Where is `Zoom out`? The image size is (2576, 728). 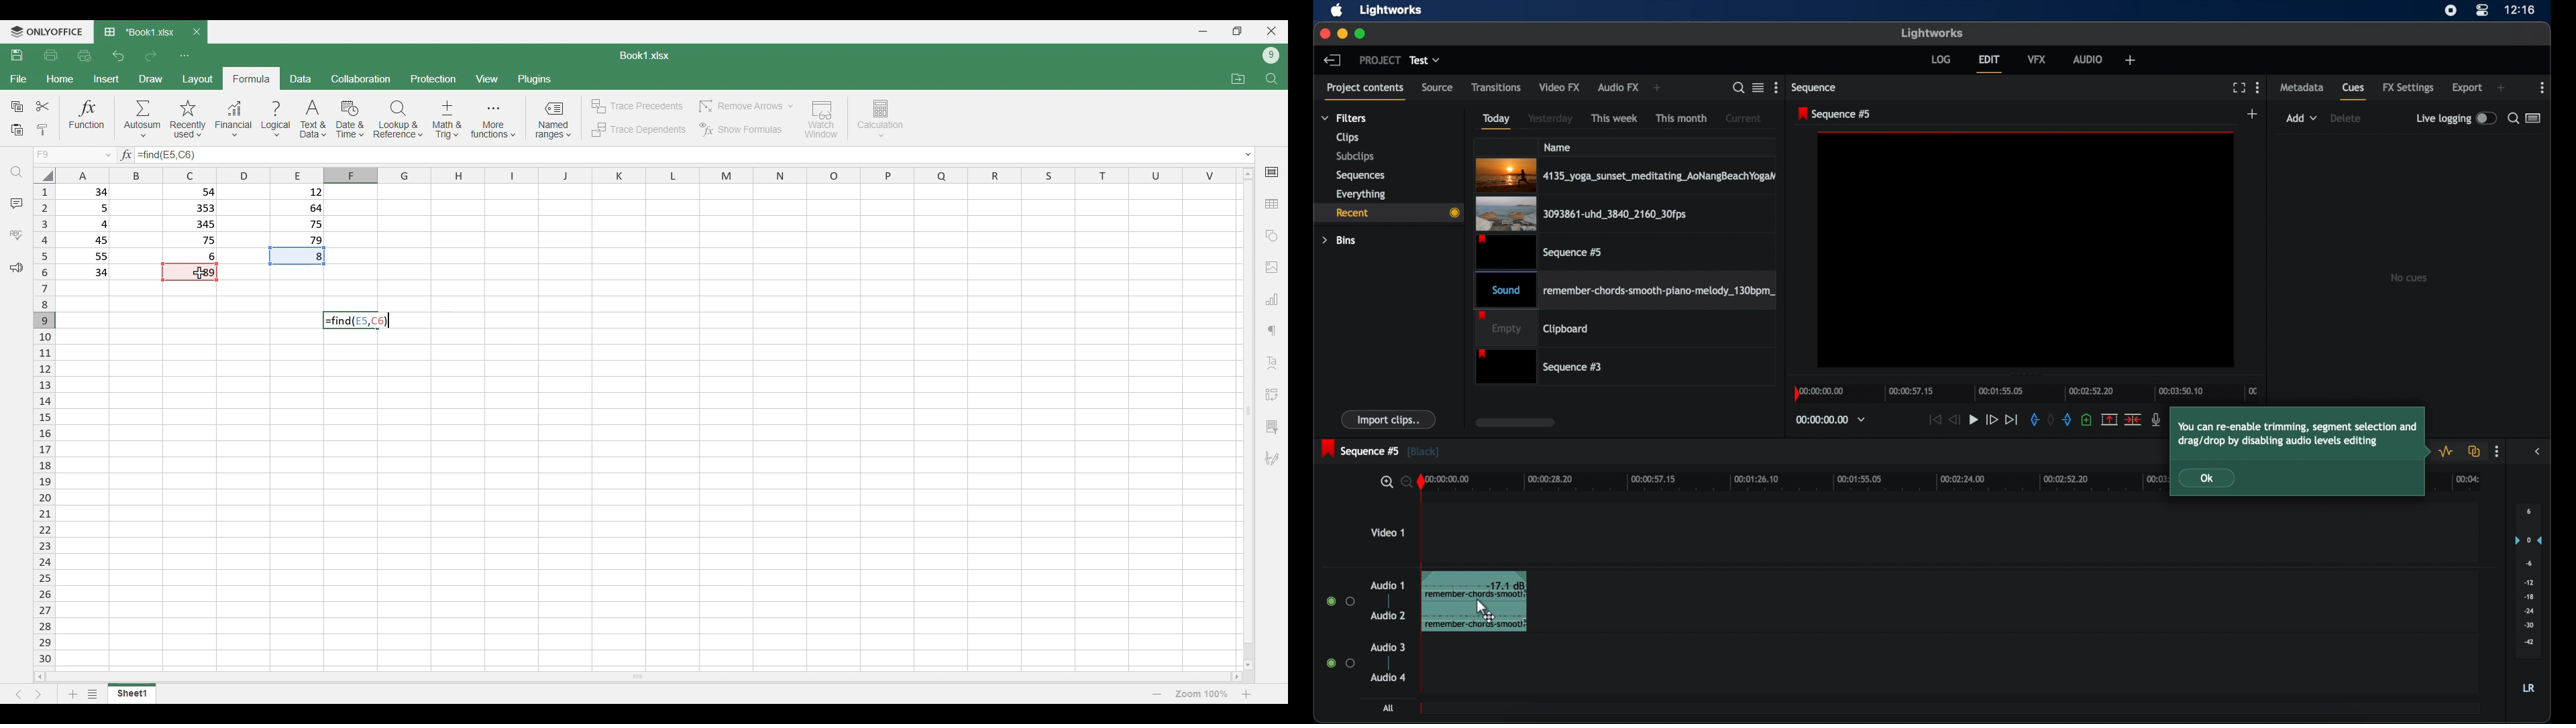
Zoom out is located at coordinates (1157, 694).